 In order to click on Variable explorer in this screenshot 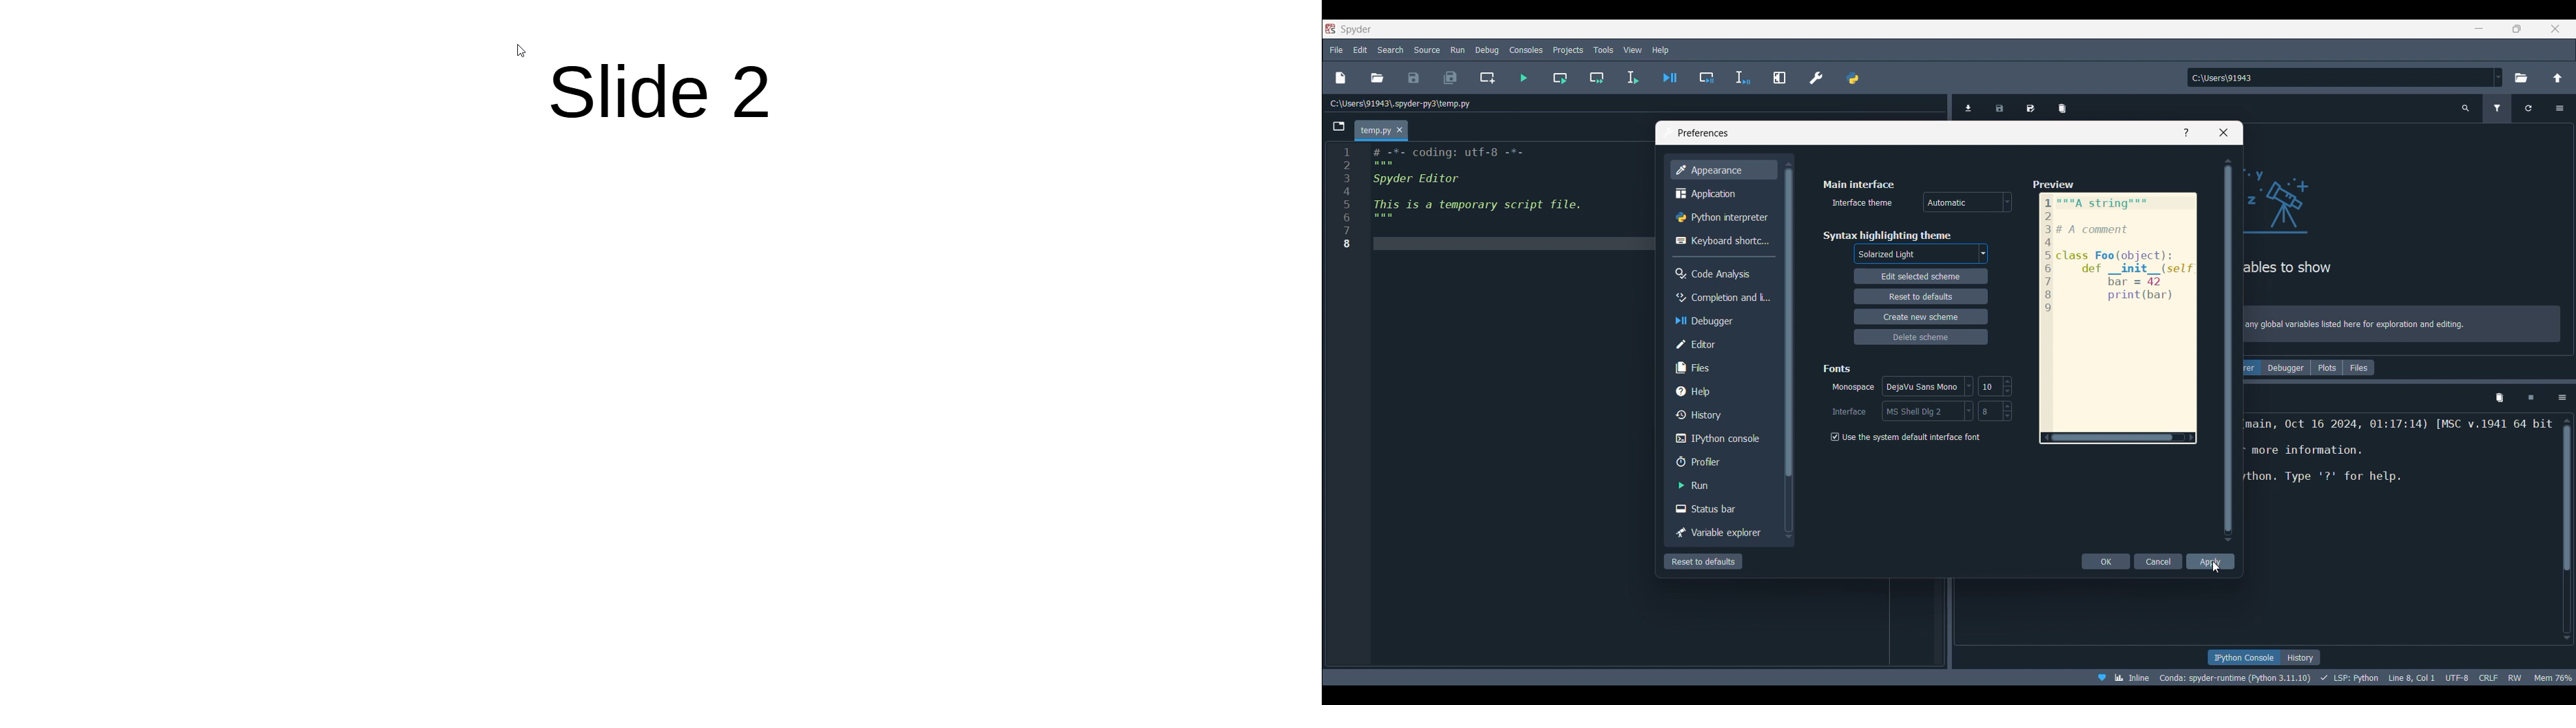, I will do `click(1722, 533)`.